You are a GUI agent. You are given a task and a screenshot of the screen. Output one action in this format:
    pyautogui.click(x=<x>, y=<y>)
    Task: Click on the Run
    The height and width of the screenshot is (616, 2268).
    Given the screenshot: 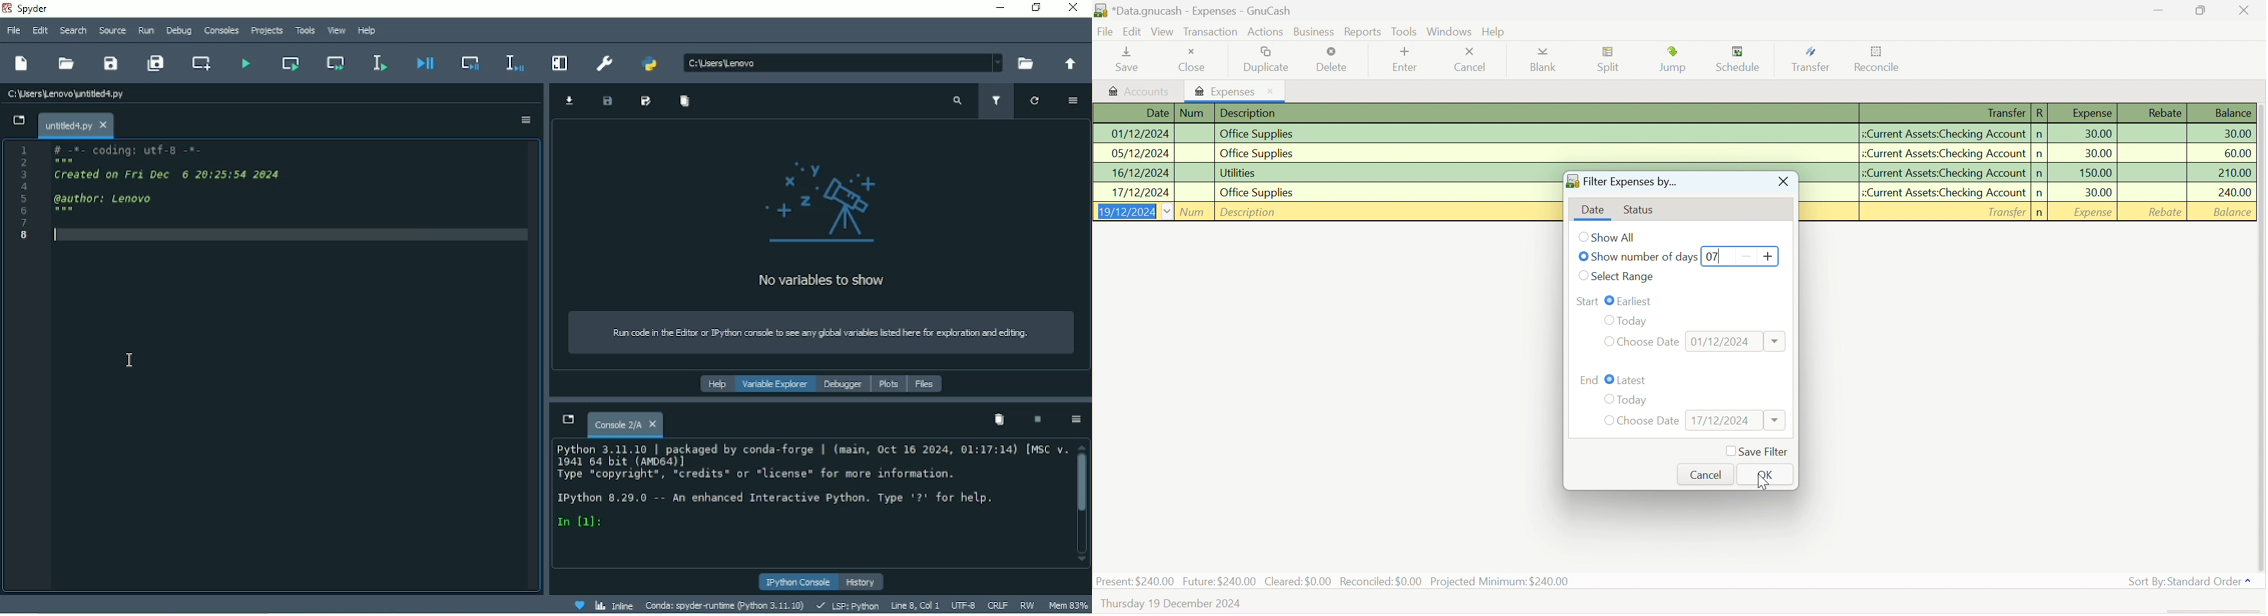 What is the action you would take?
    pyautogui.click(x=146, y=30)
    